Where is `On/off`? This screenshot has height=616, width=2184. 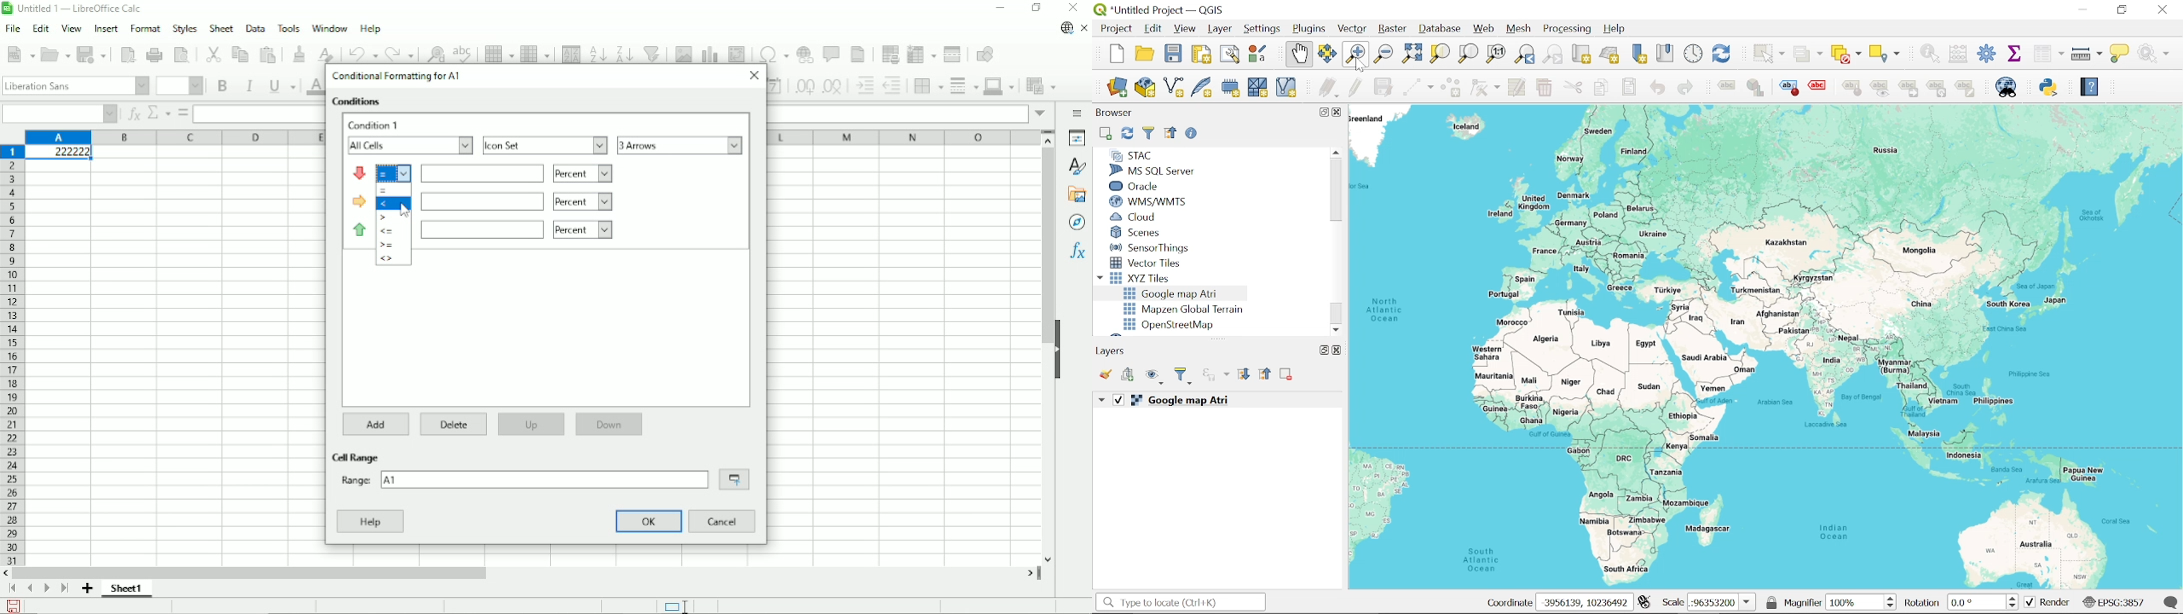
On/off is located at coordinates (1119, 400).